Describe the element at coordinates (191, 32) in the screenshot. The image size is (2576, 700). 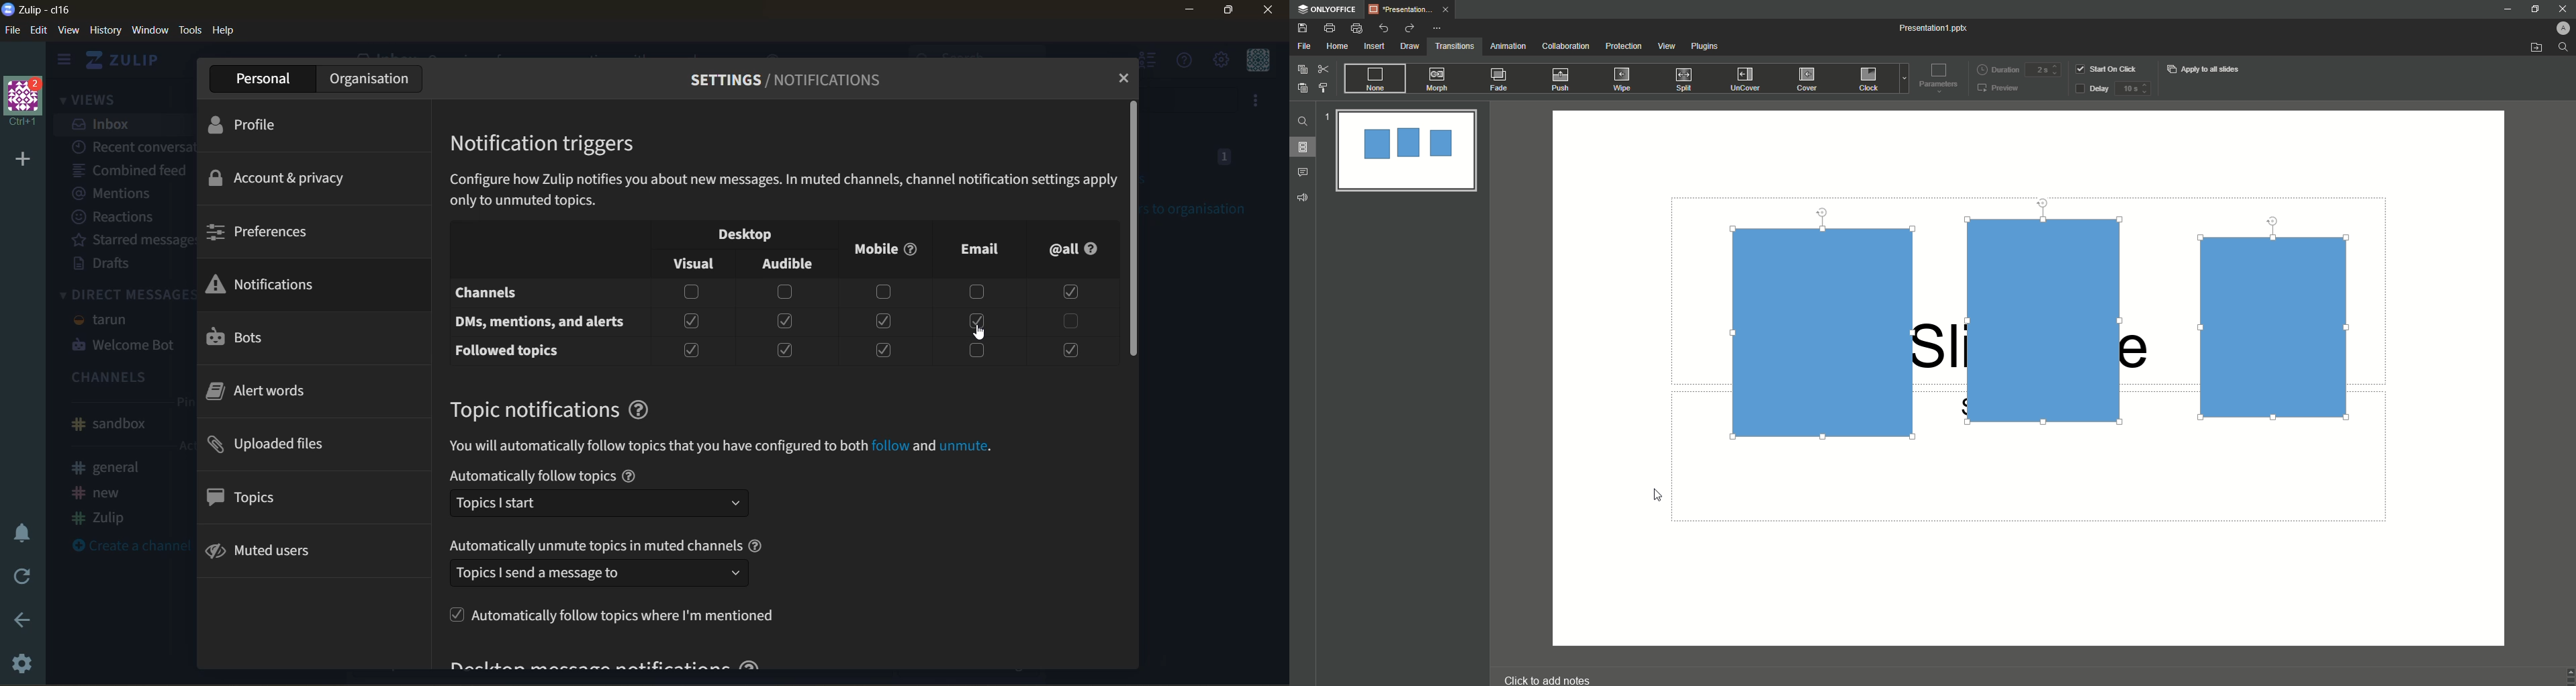
I see `tools` at that location.